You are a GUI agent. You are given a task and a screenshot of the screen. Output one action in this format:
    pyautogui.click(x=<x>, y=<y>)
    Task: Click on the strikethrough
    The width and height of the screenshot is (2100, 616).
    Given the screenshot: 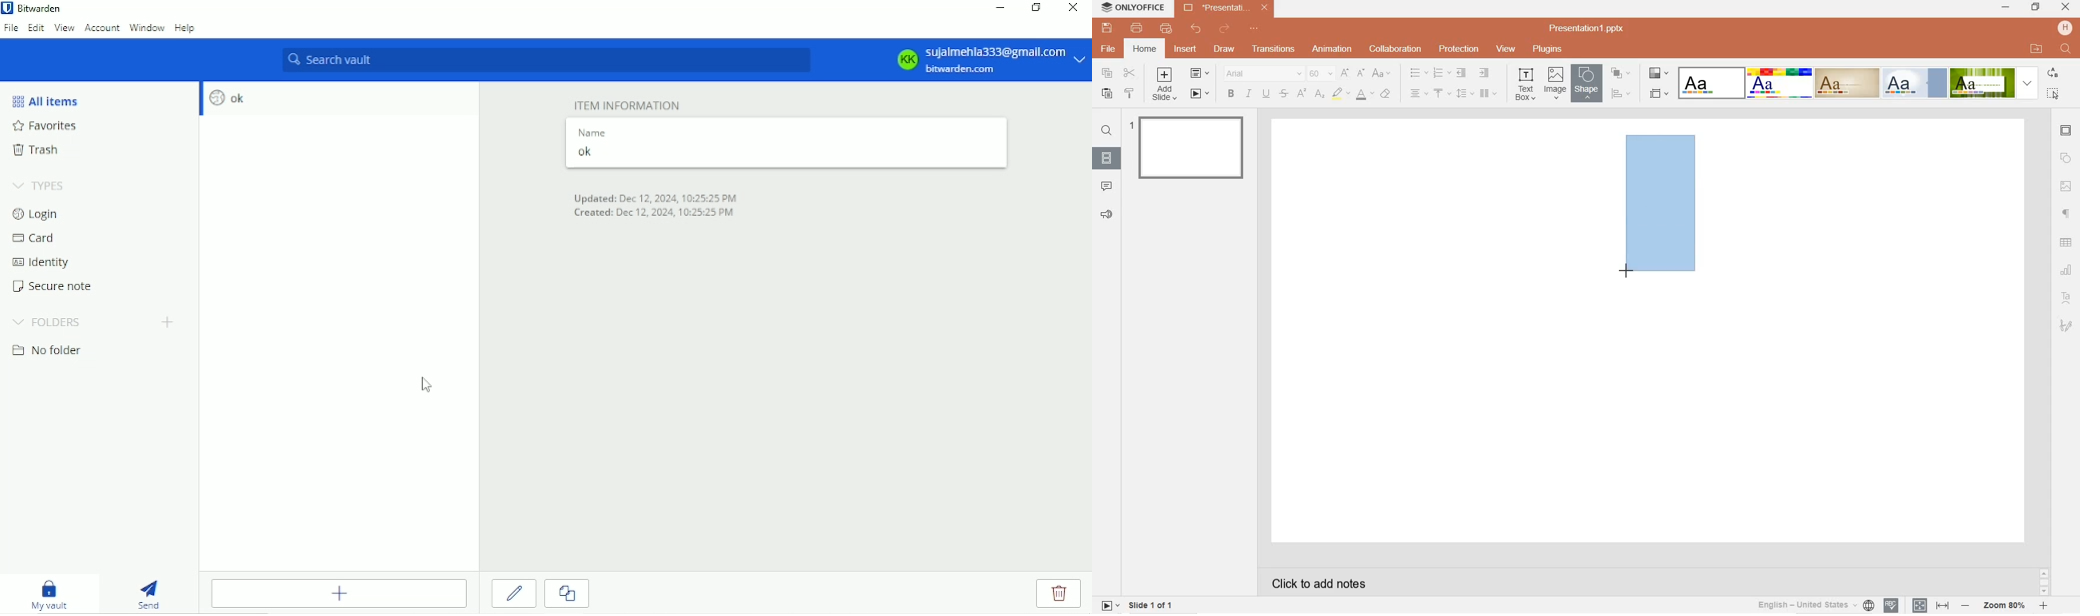 What is the action you would take?
    pyautogui.click(x=1284, y=94)
    